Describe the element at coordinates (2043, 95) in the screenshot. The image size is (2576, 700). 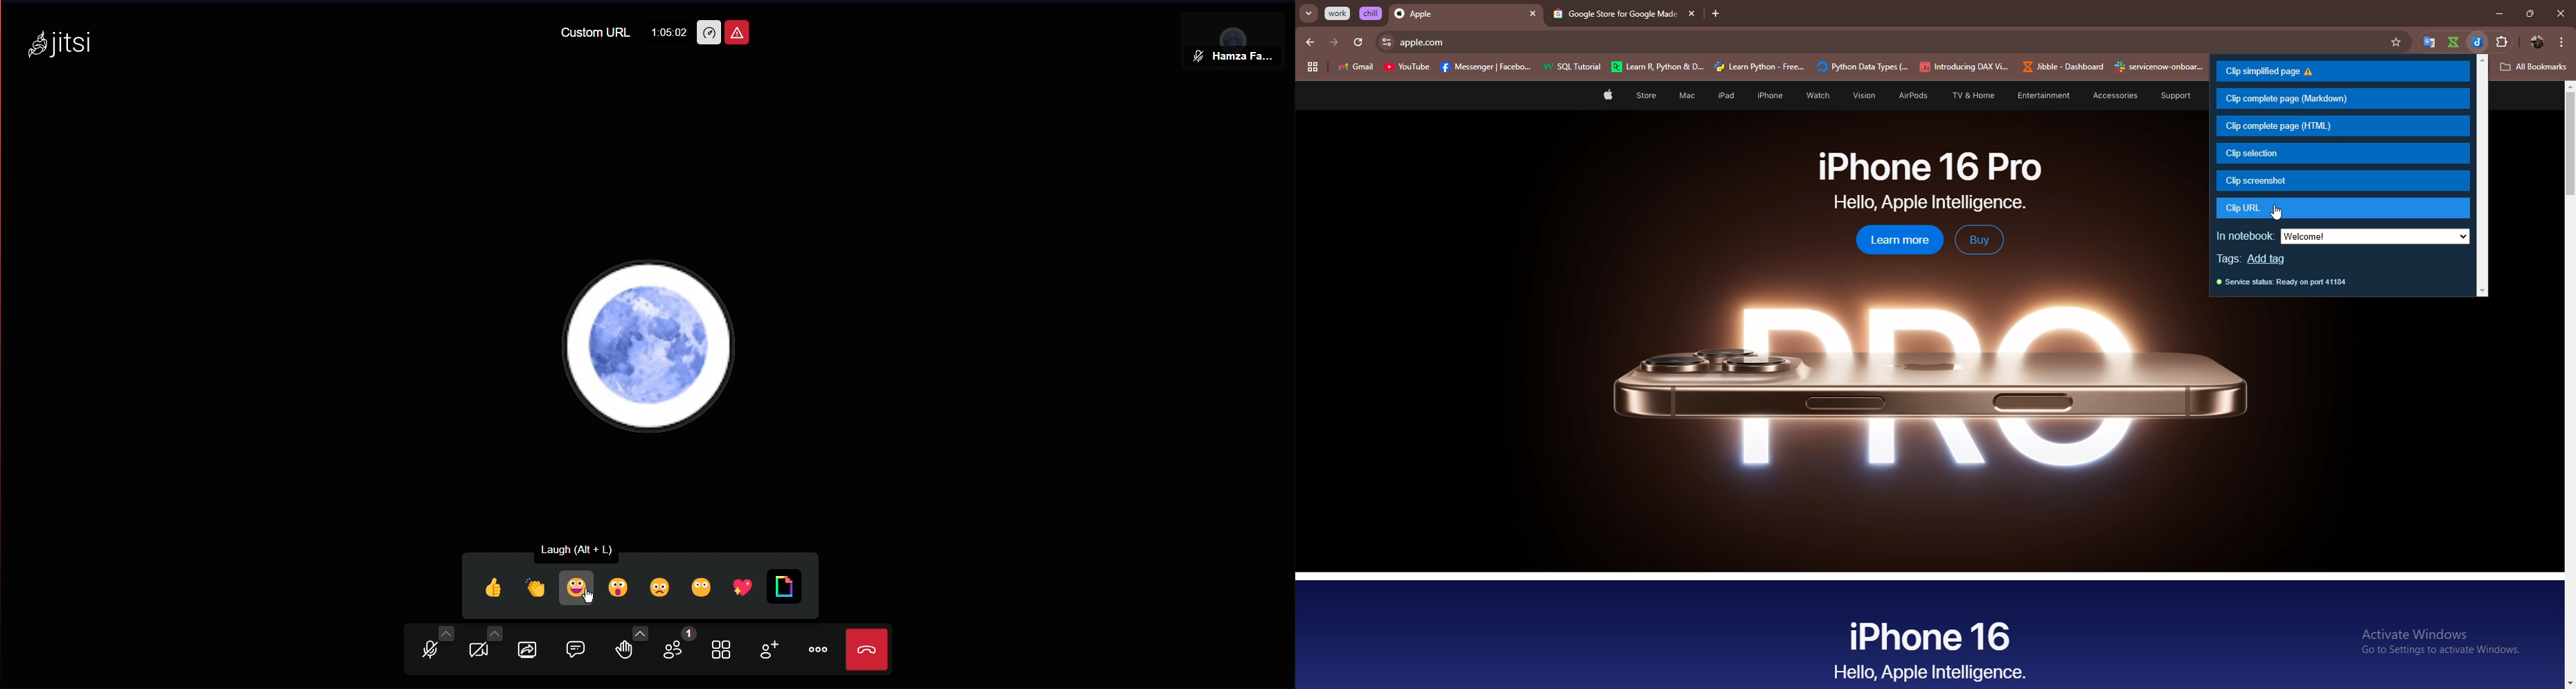
I see `Entertainment` at that location.